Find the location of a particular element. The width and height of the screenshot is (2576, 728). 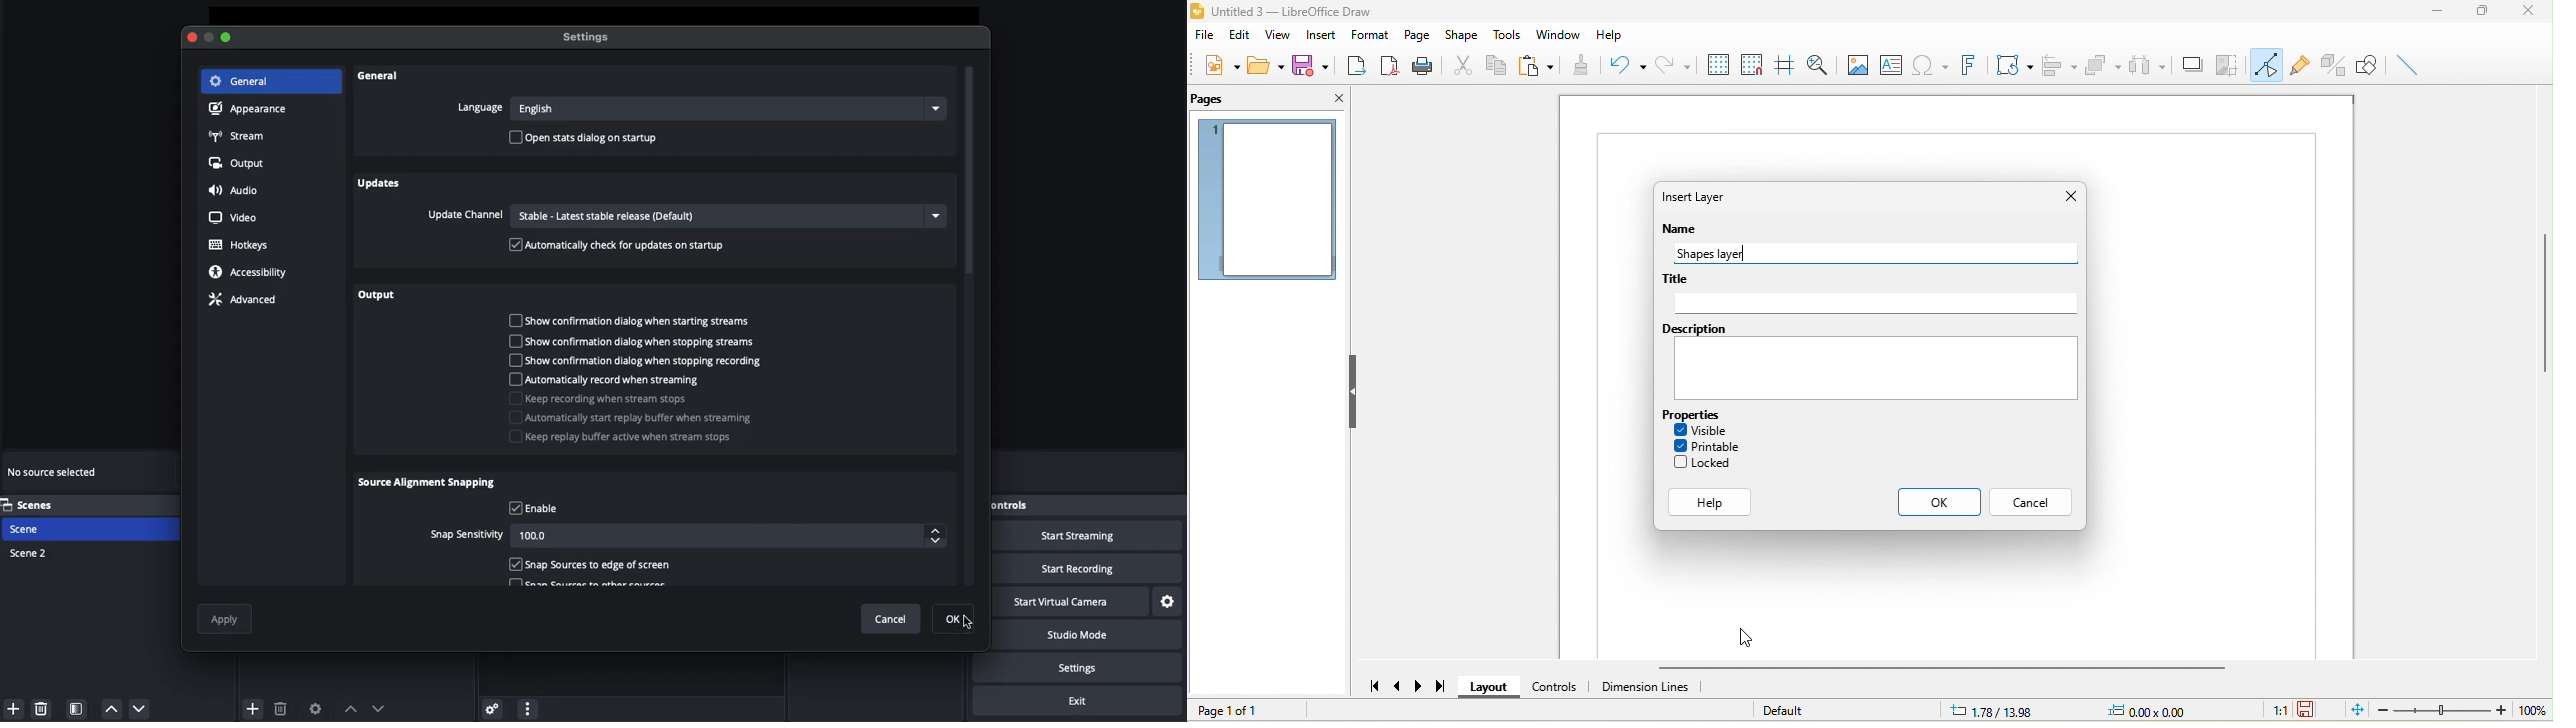

display to grid is located at coordinates (1719, 63).